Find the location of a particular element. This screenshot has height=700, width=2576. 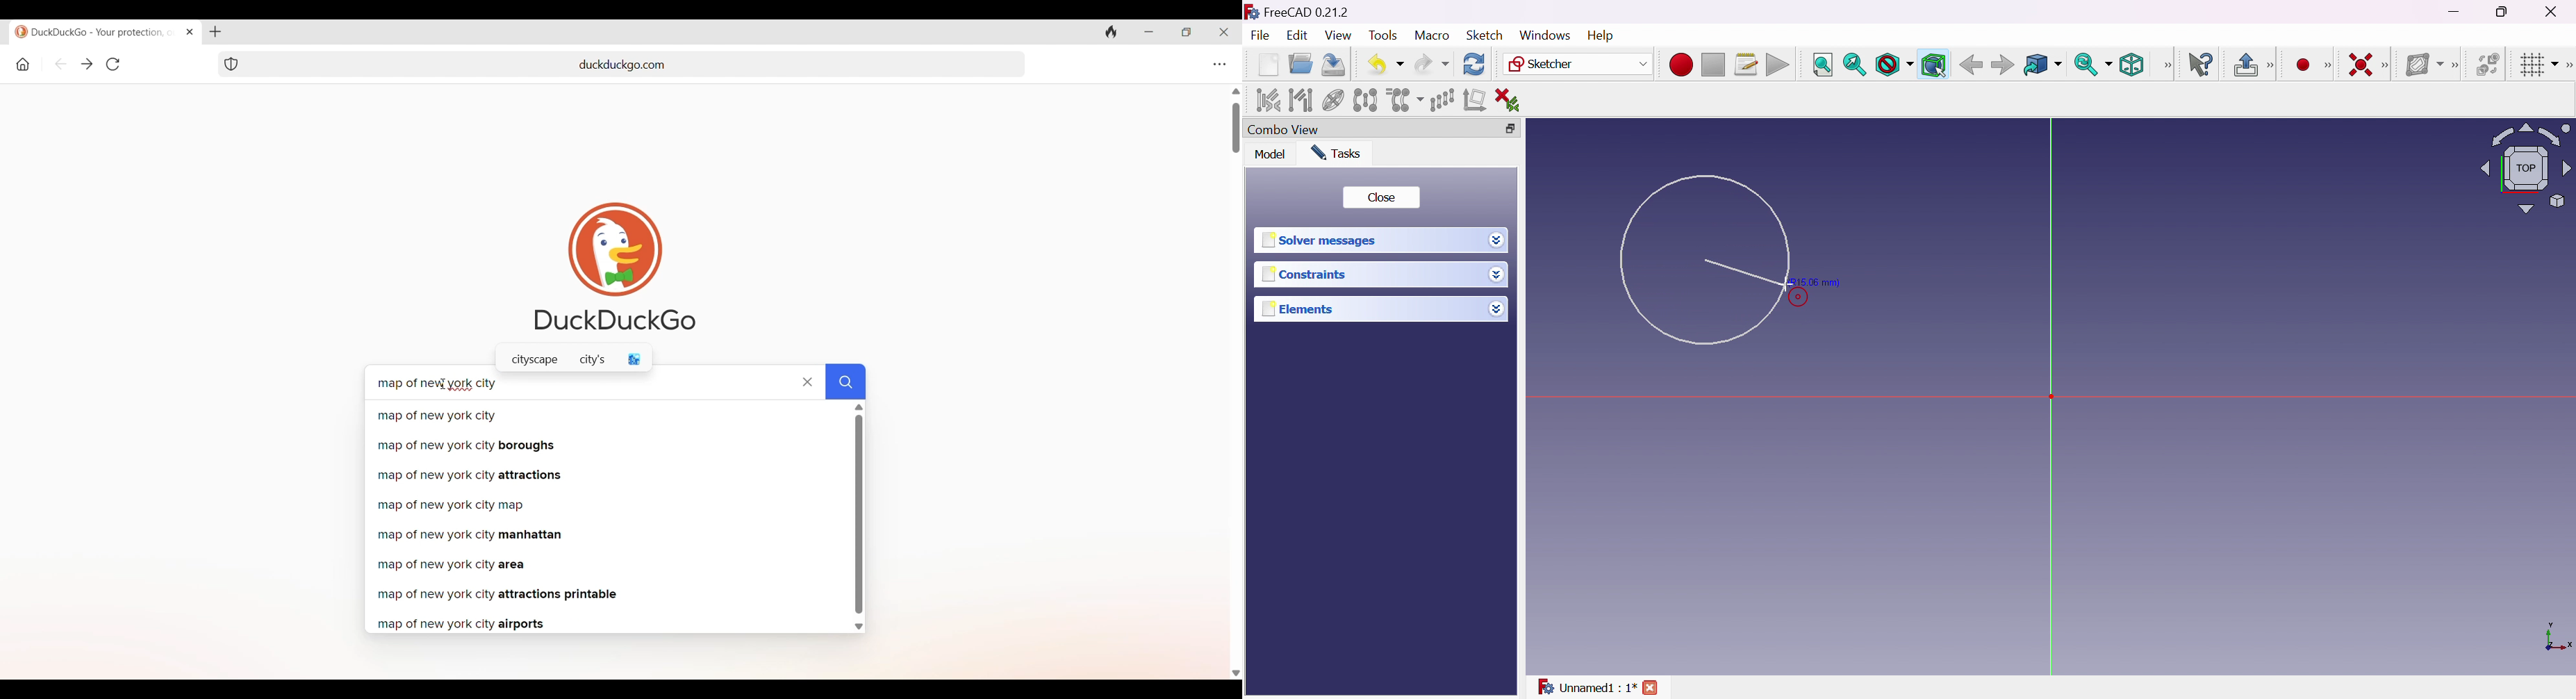

map of new york city is located at coordinates (607, 416).